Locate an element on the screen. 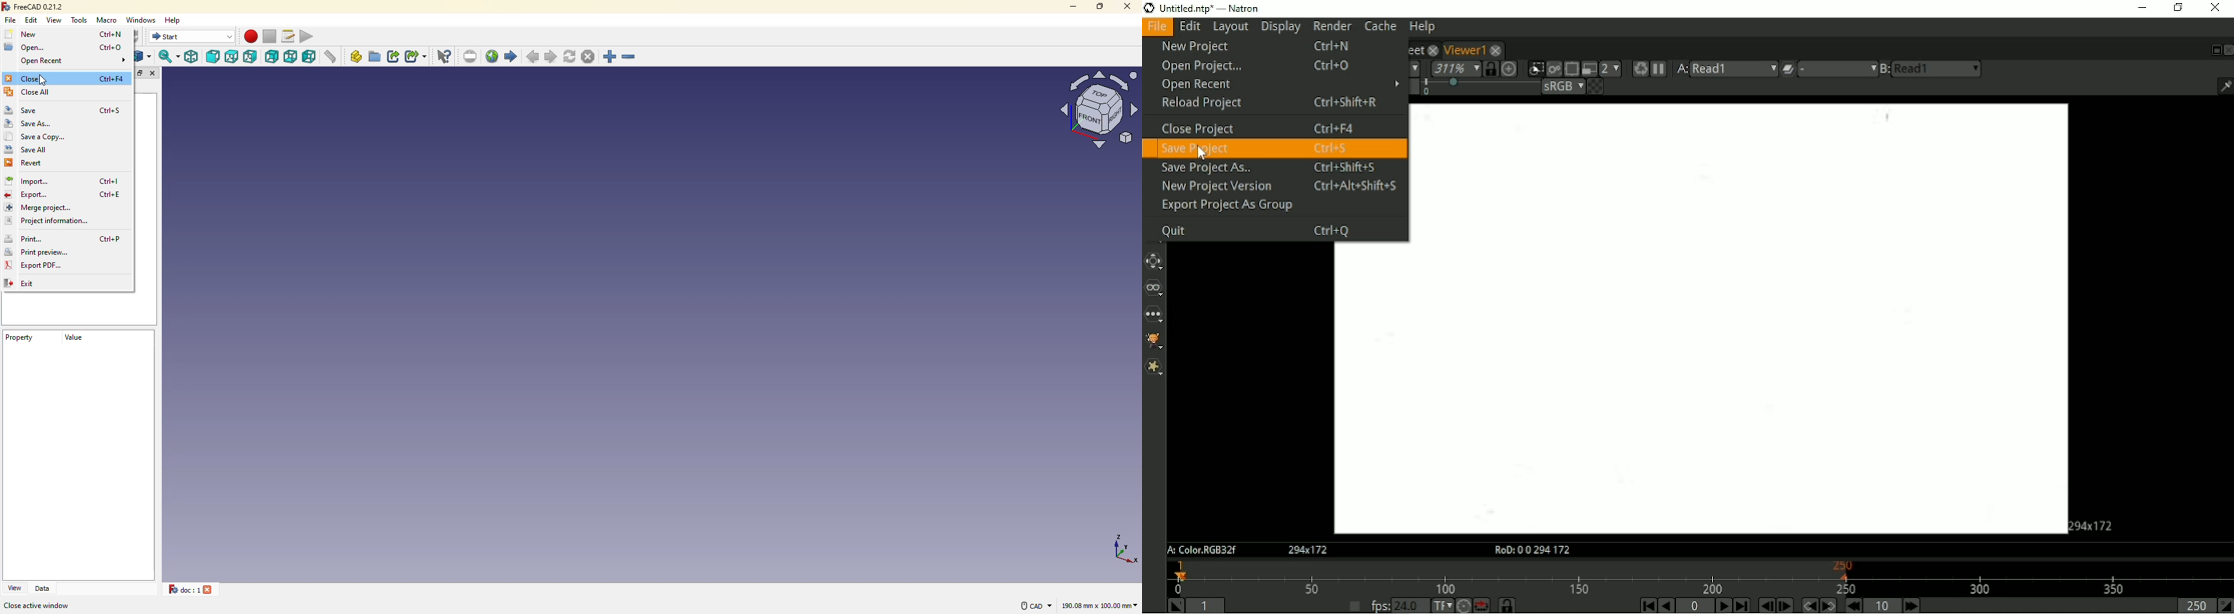 The width and height of the screenshot is (2240, 616). merge prject is located at coordinates (36, 208).